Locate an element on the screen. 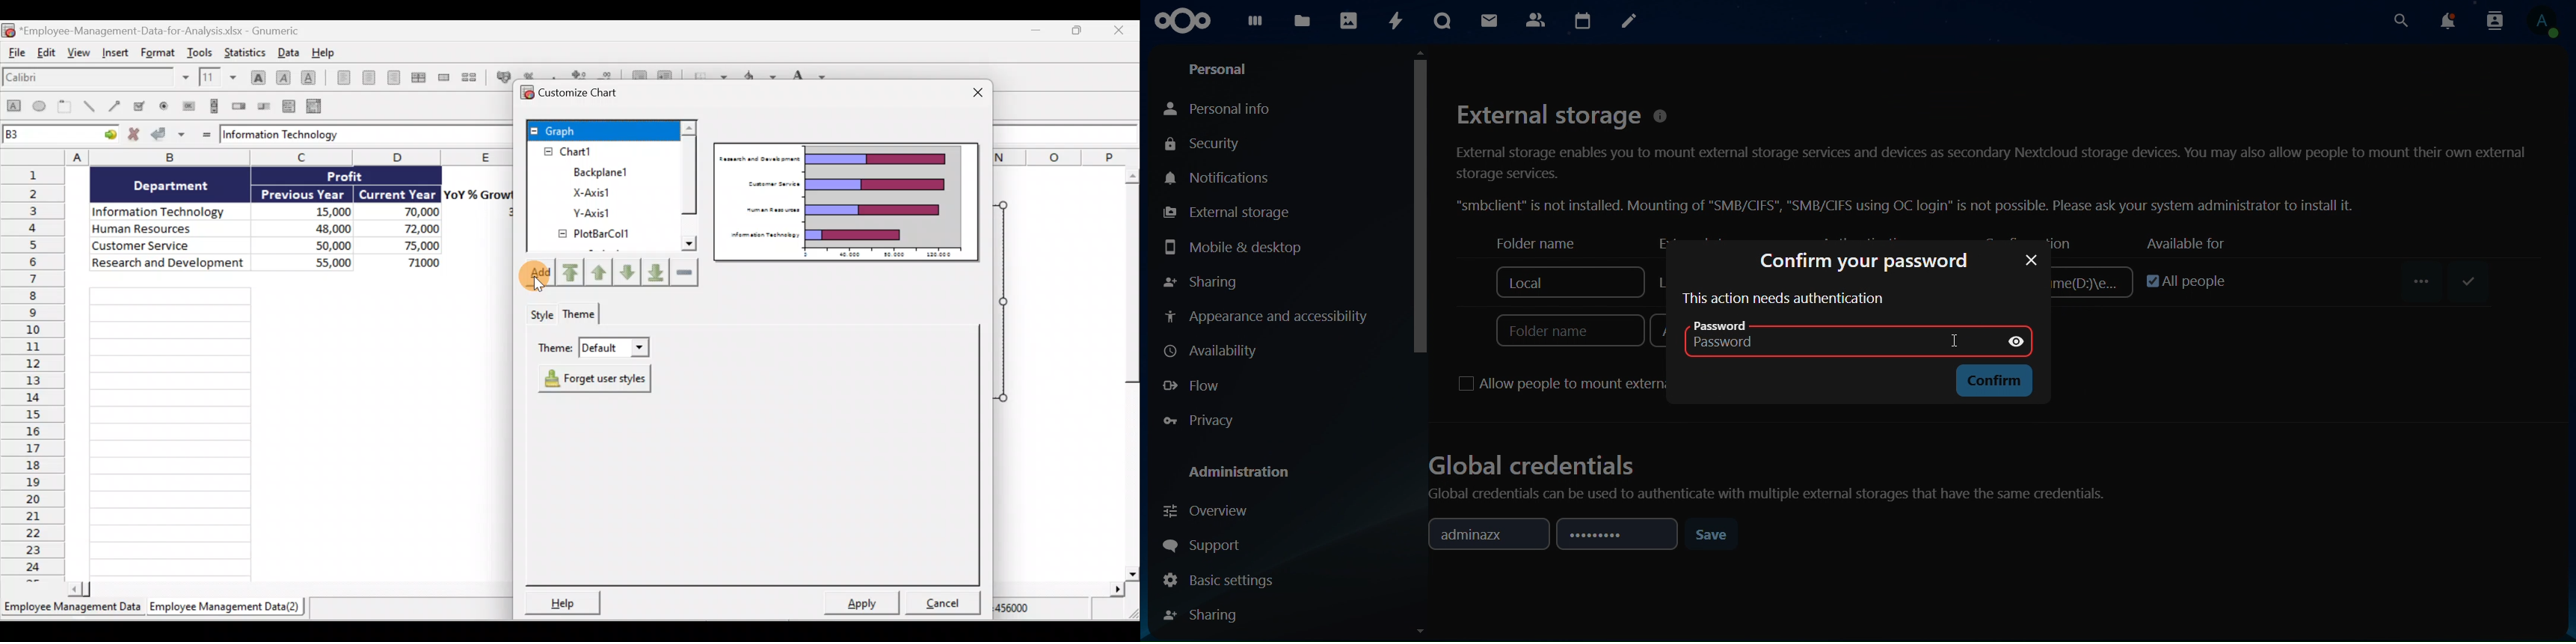  Employee Management Data is located at coordinates (72, 606).